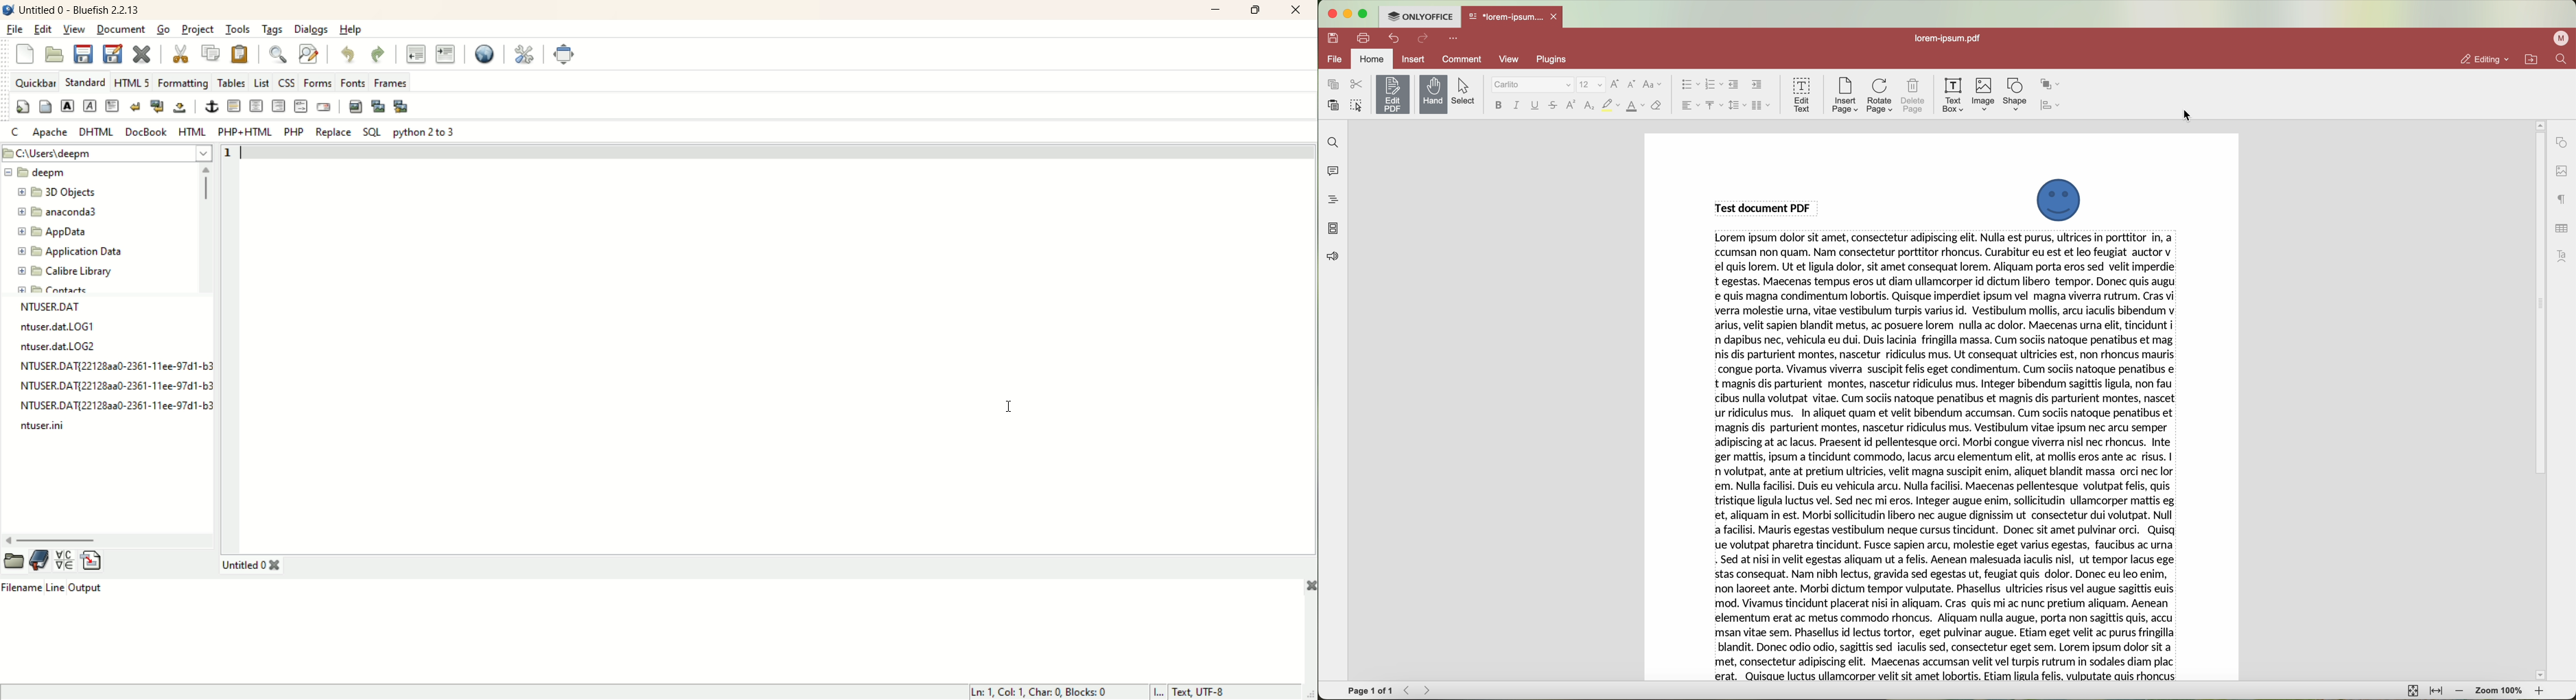  Describe the element at coordinates (1334, 36) in the screenshot. I see `save` at that location.